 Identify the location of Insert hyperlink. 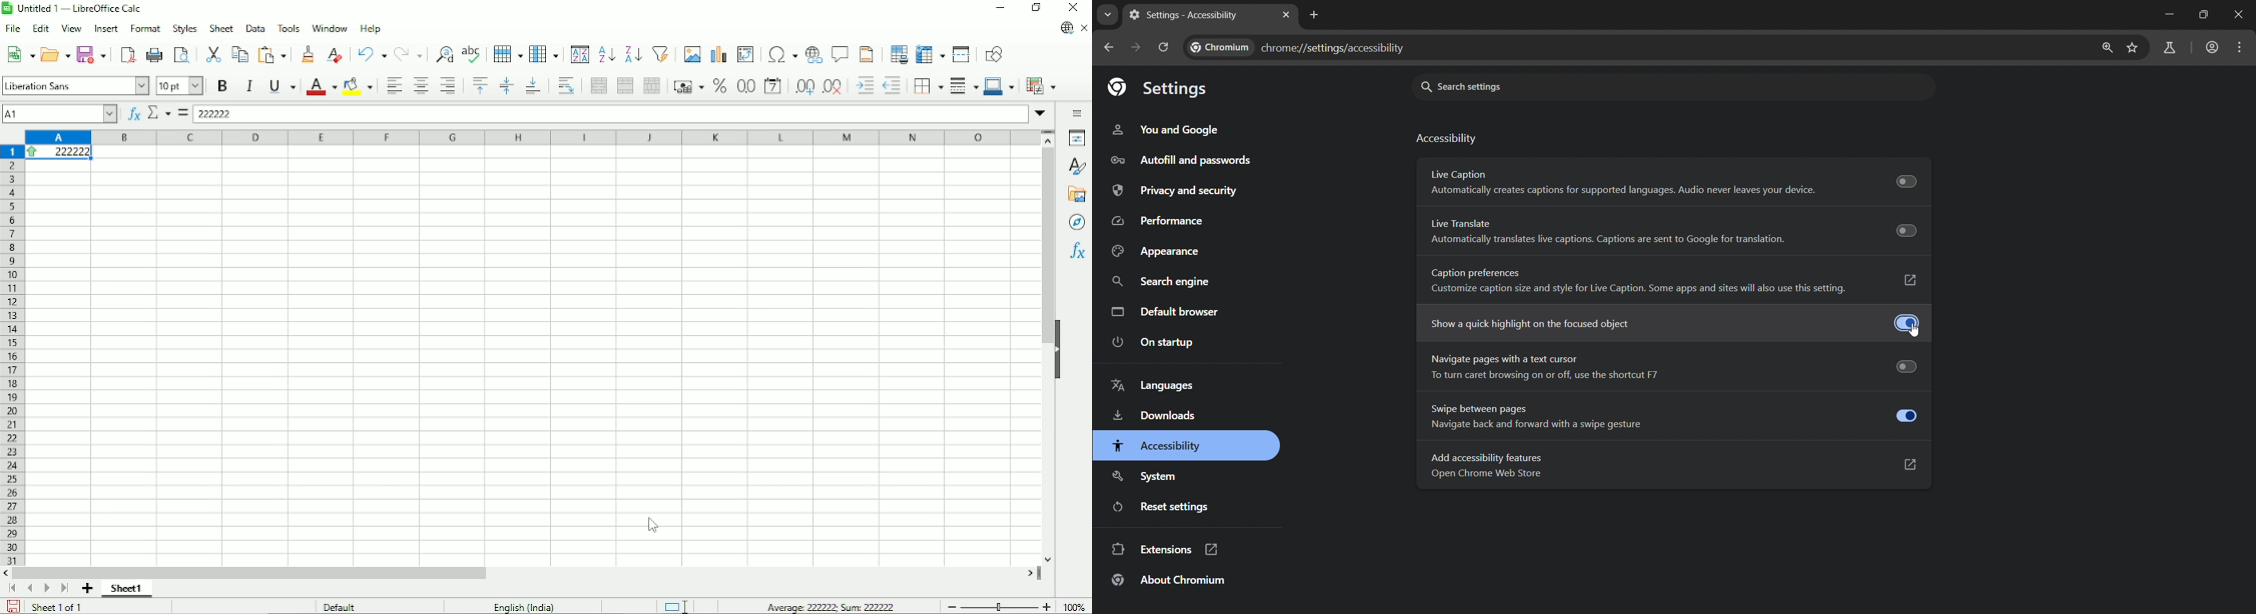
(814, 55).